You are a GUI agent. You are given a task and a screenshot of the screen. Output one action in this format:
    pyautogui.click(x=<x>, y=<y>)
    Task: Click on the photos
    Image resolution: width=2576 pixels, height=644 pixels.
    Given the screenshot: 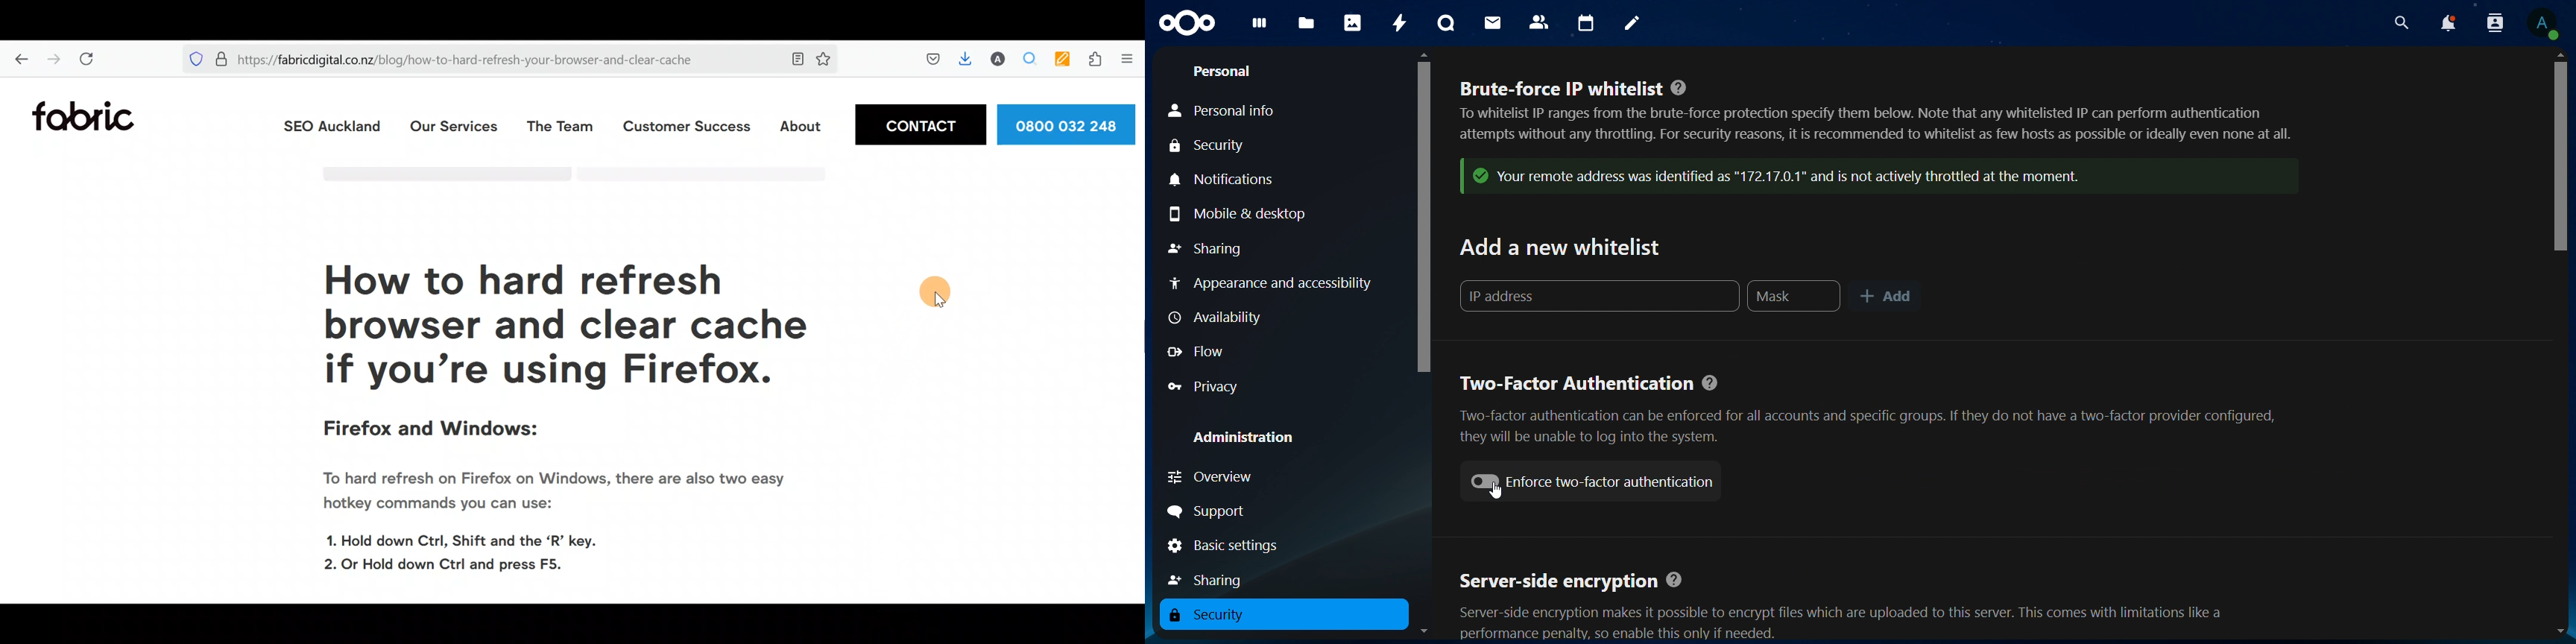 What is the action you would take?
    pyautogui.click(x=1354, y=25)
    